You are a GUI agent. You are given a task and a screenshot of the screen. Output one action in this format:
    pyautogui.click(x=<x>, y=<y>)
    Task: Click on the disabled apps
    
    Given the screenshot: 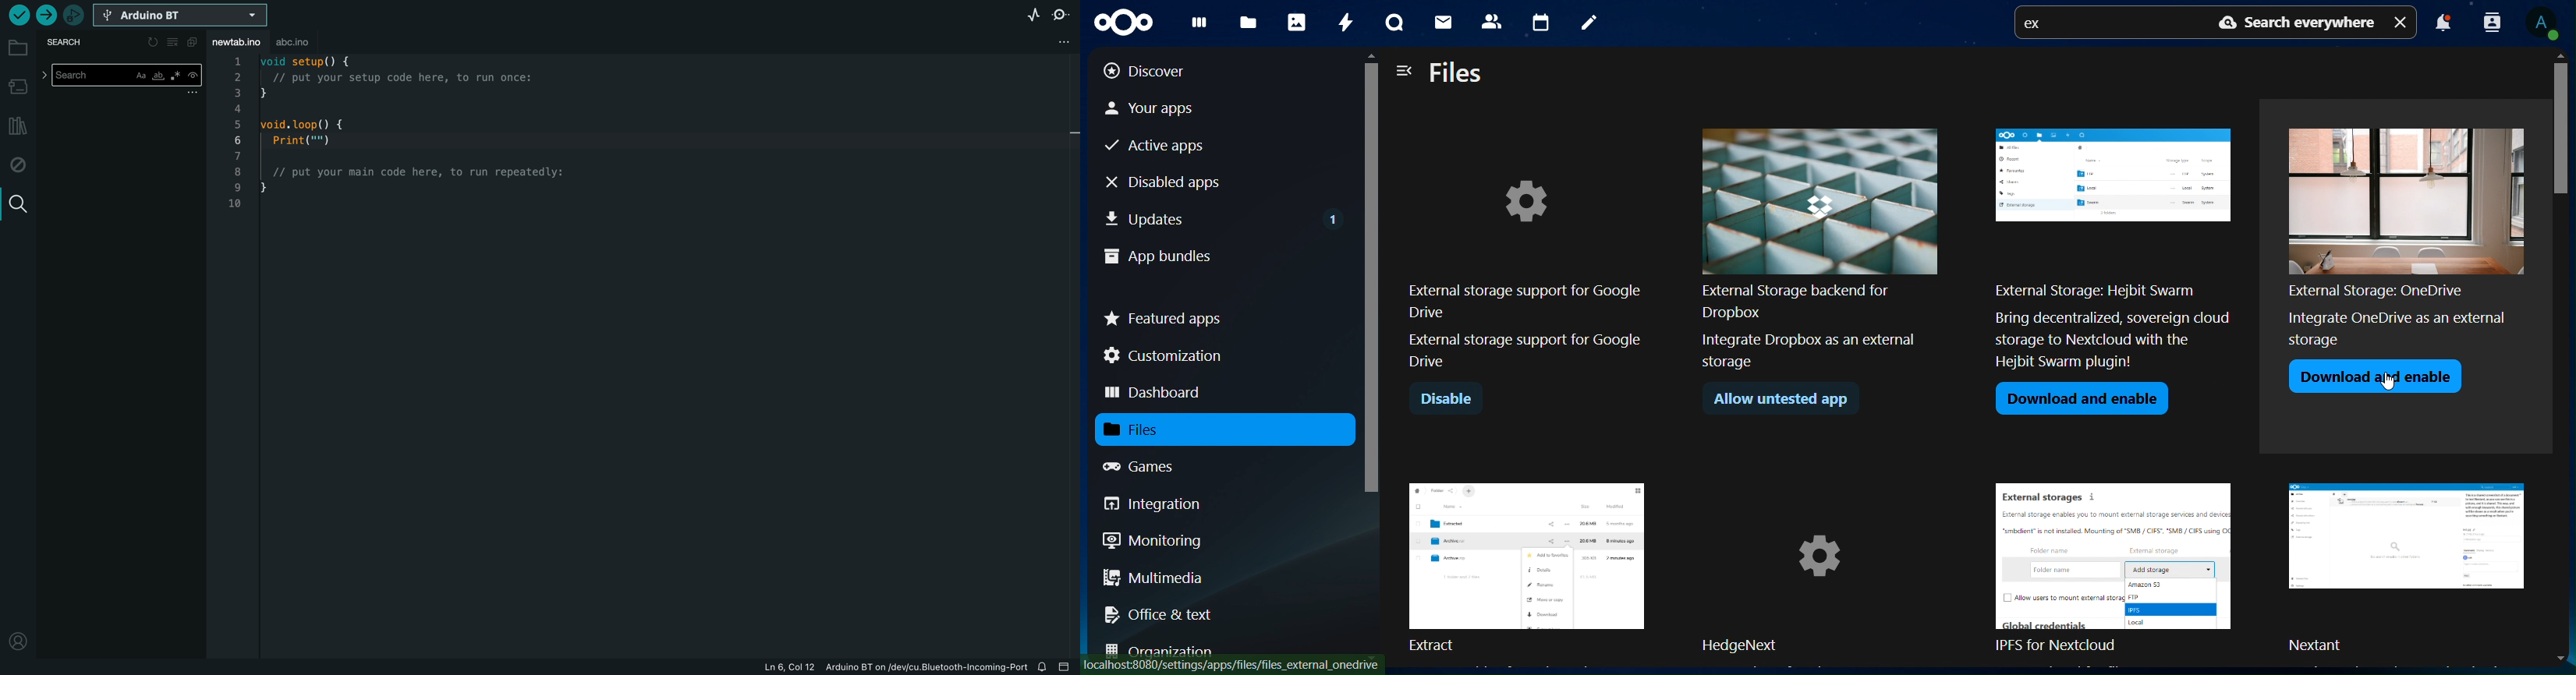 What is the action you would take?
    pyautogui.click(x=1177, y=182)
    